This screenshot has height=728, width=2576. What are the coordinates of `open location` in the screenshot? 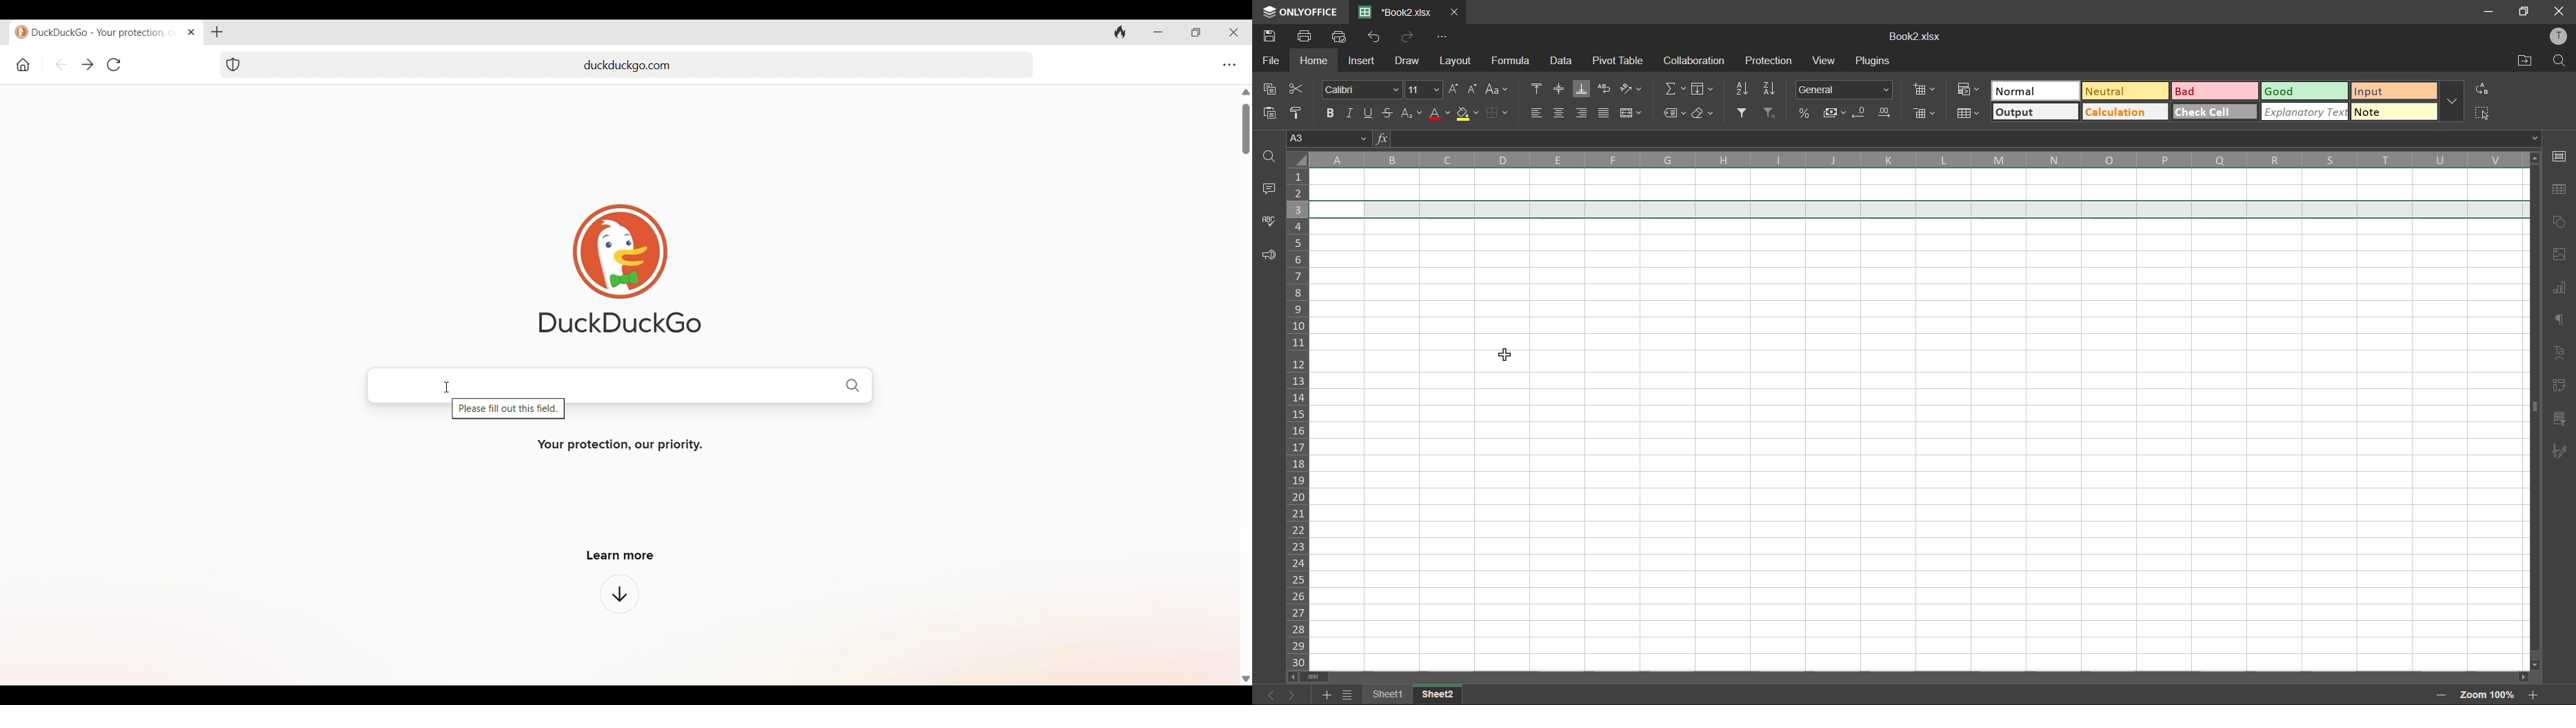 It's located at (2522, 61).